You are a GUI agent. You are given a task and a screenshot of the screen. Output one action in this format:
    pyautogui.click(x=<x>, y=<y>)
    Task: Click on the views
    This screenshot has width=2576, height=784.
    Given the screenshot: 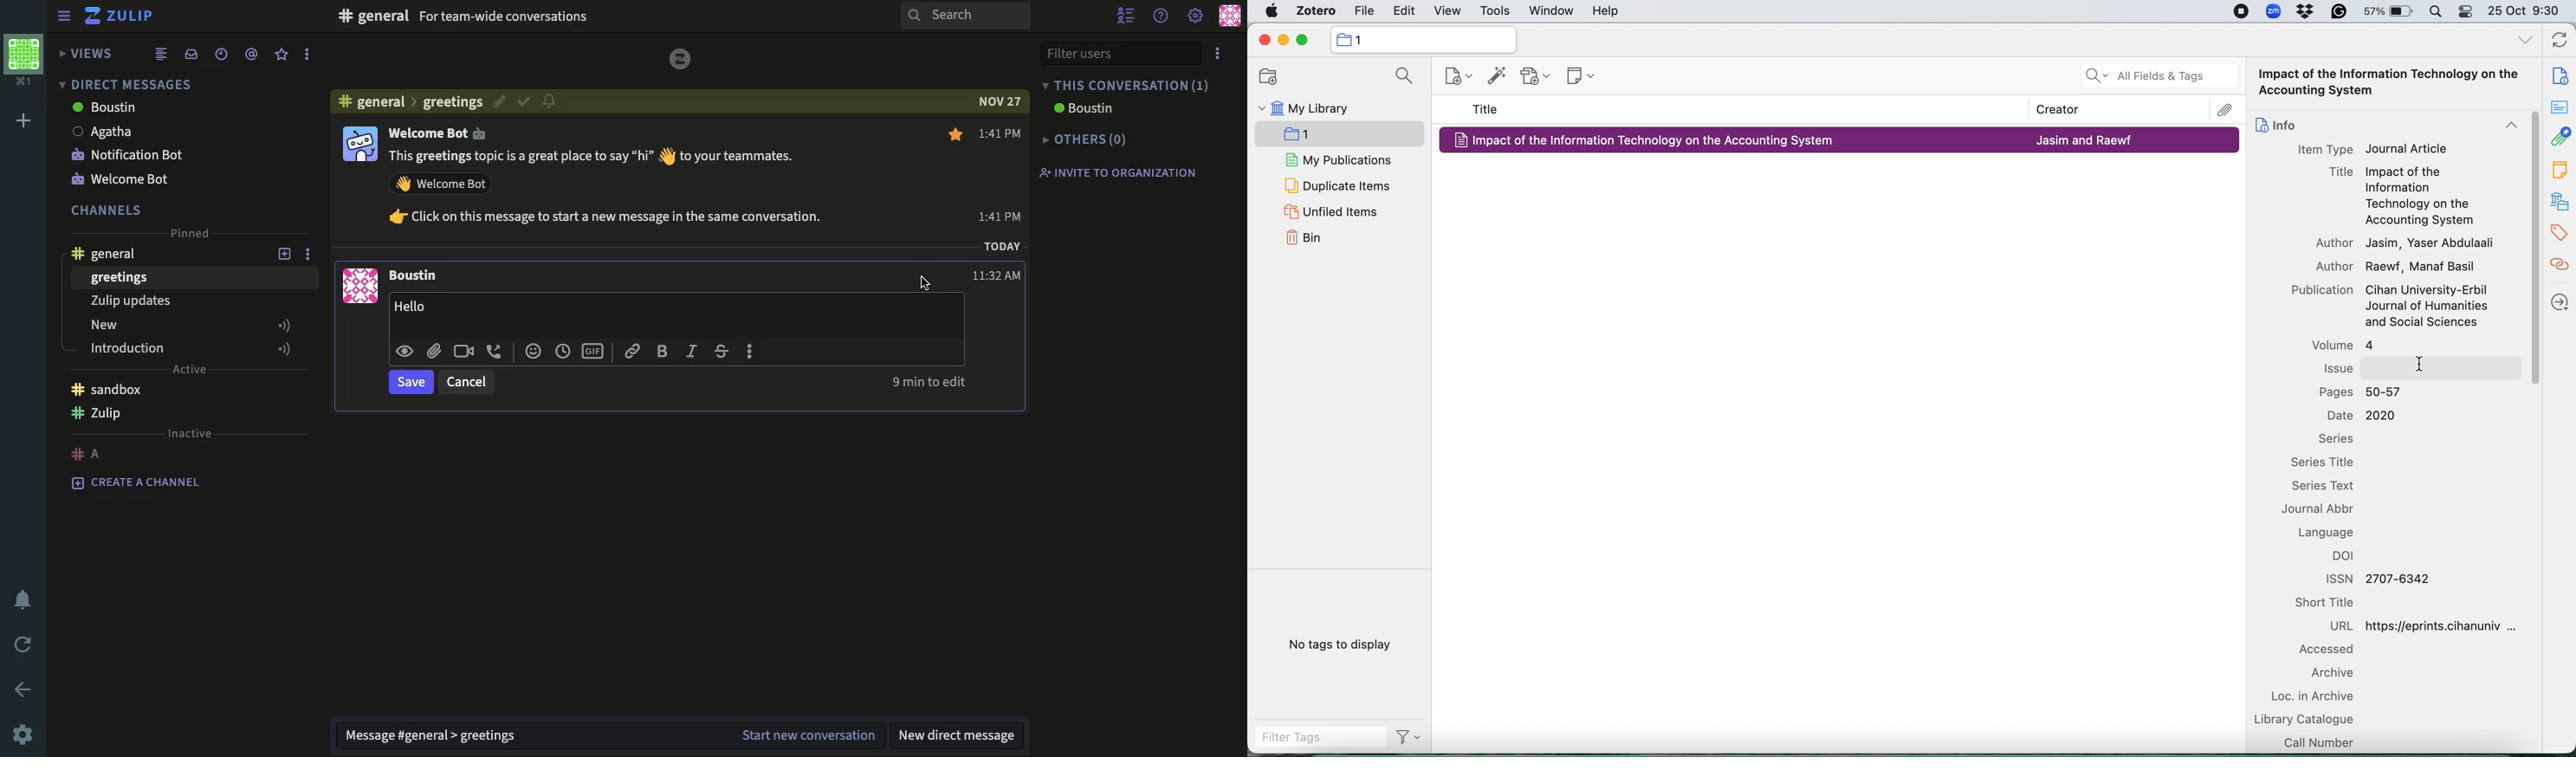 What is the action you would take?
    pyautogui.click(x=87, y=53)
    